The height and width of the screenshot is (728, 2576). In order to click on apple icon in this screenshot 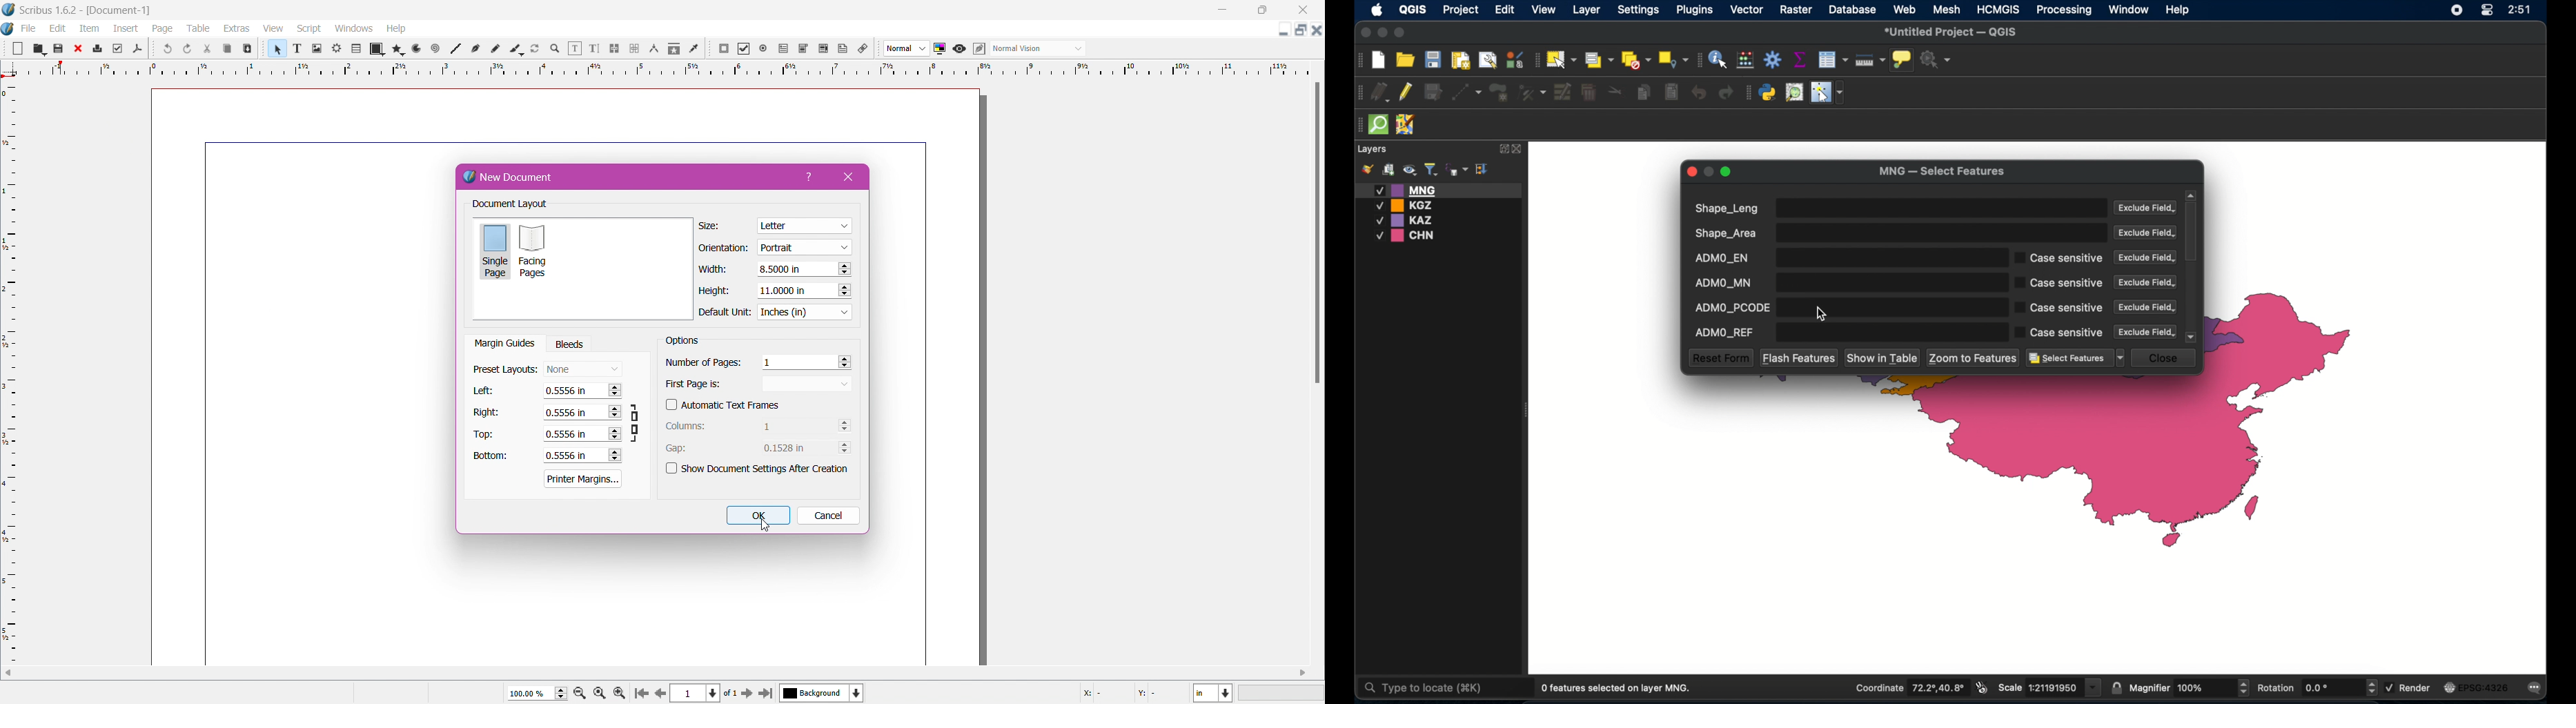, I will do `click(1377, 11)`.